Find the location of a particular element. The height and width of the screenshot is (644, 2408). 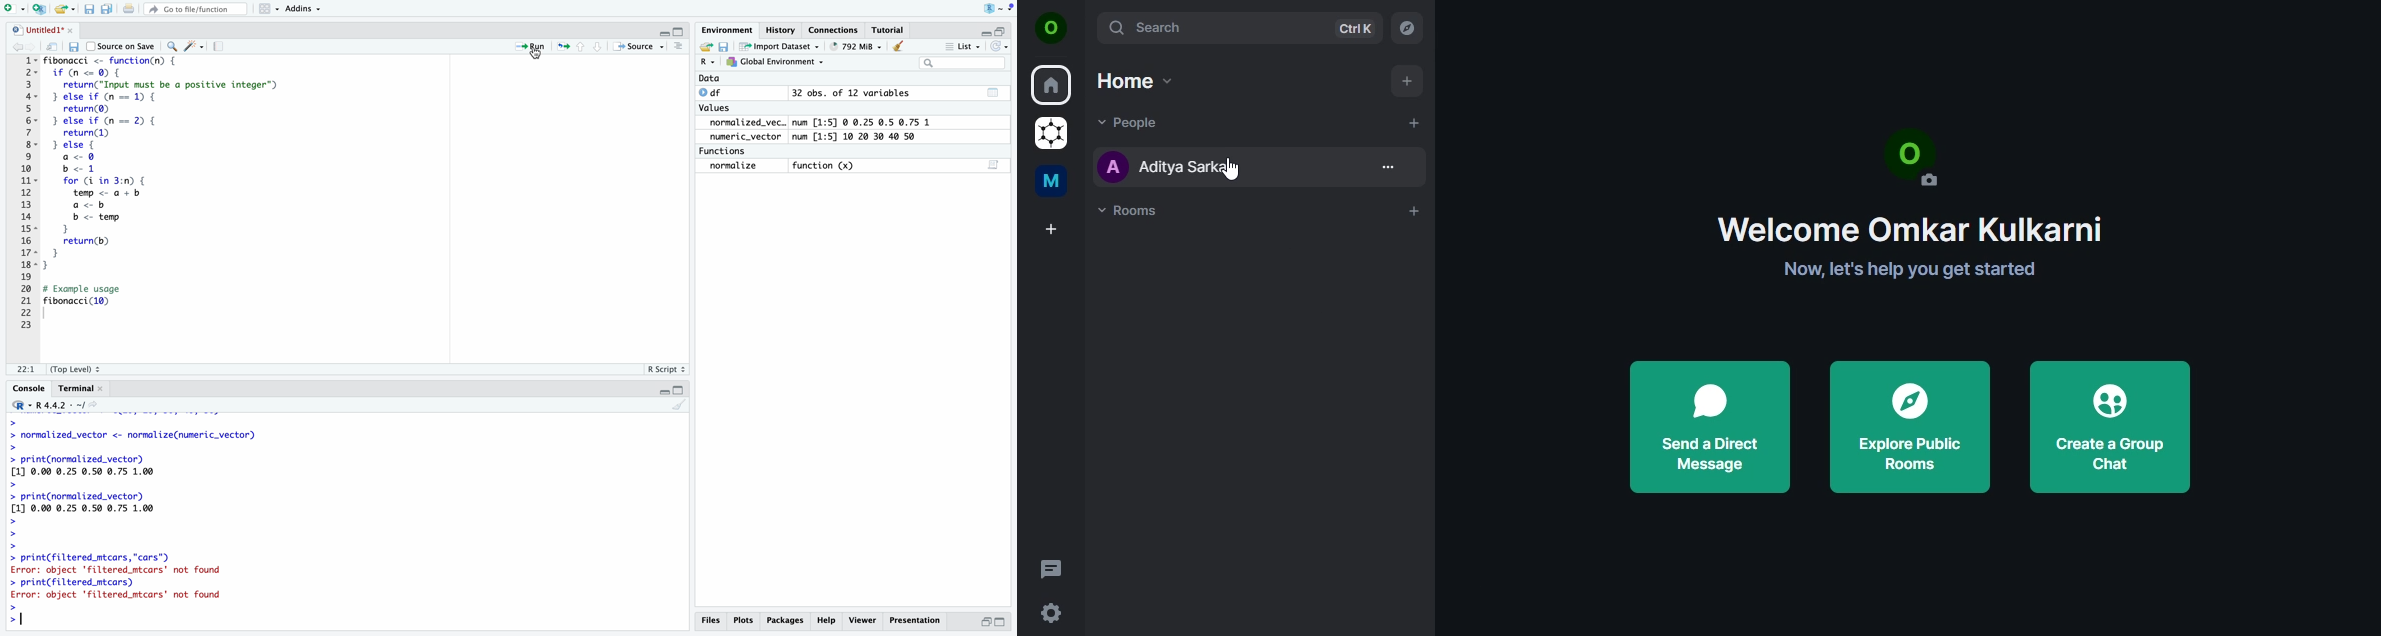

save all open documents is located at coordinates (108, 8).